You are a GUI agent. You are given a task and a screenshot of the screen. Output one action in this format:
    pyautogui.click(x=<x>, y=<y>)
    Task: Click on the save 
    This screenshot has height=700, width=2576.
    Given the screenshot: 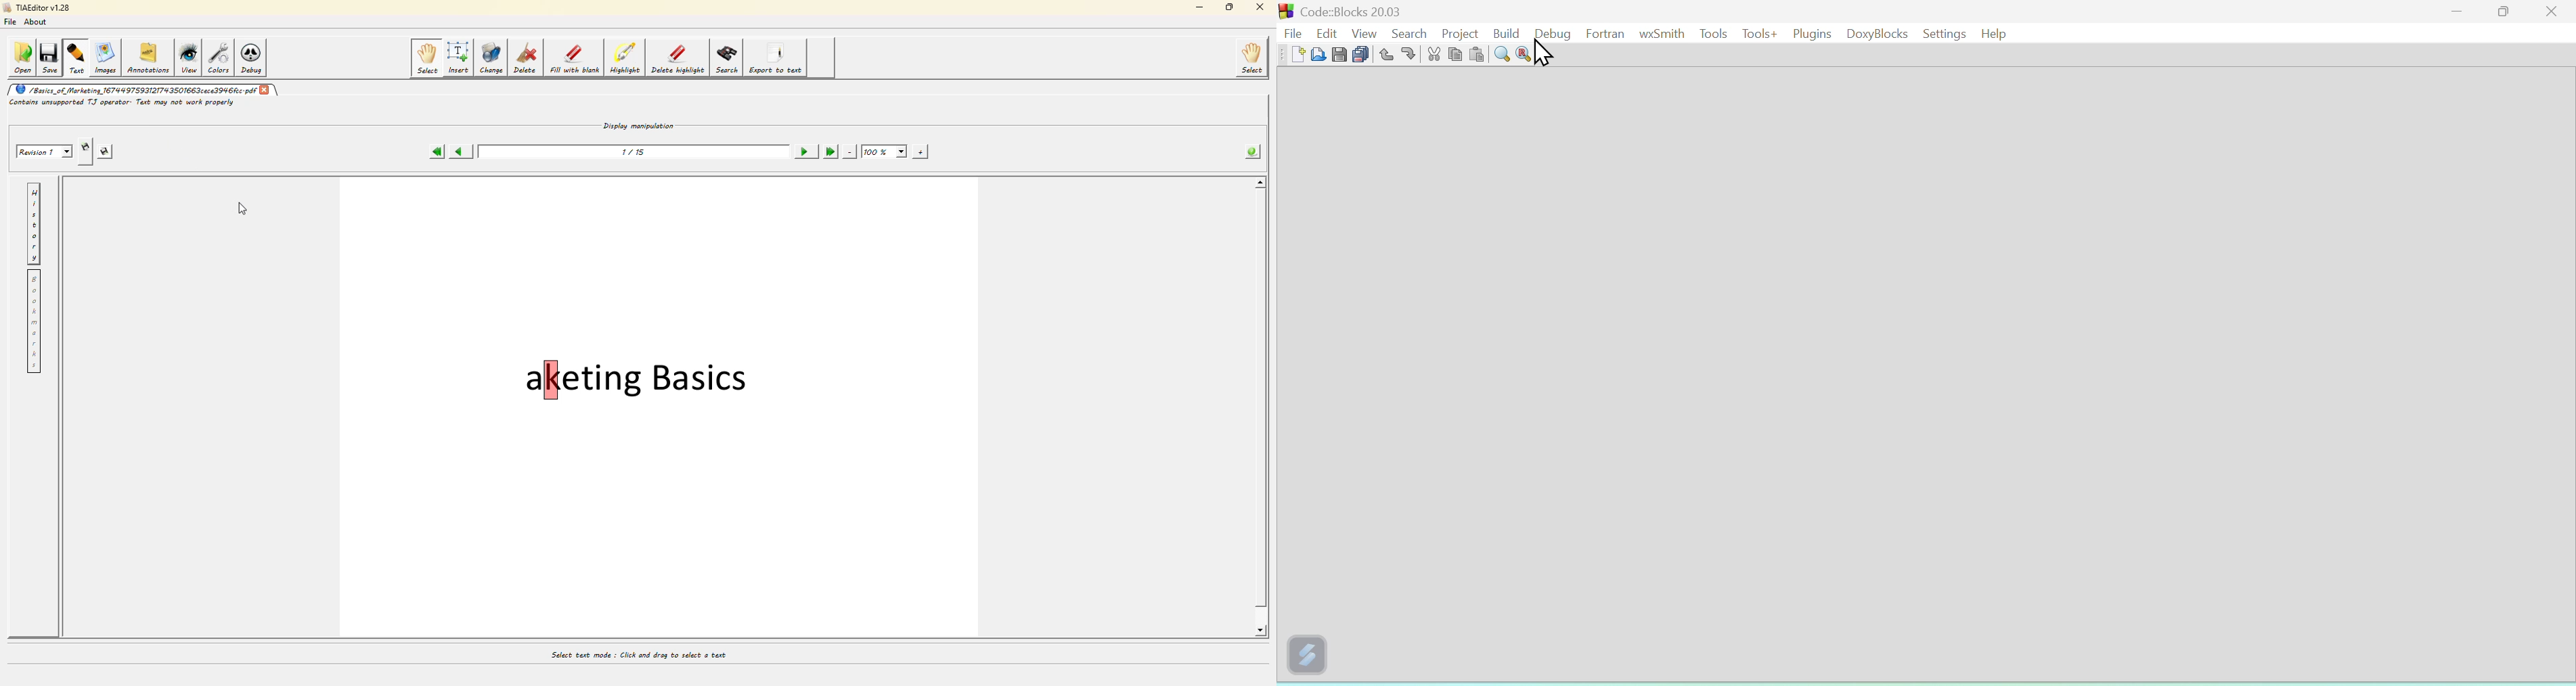 What is the action you would take?
    pyautogui.click(x=1337, y=55)
    